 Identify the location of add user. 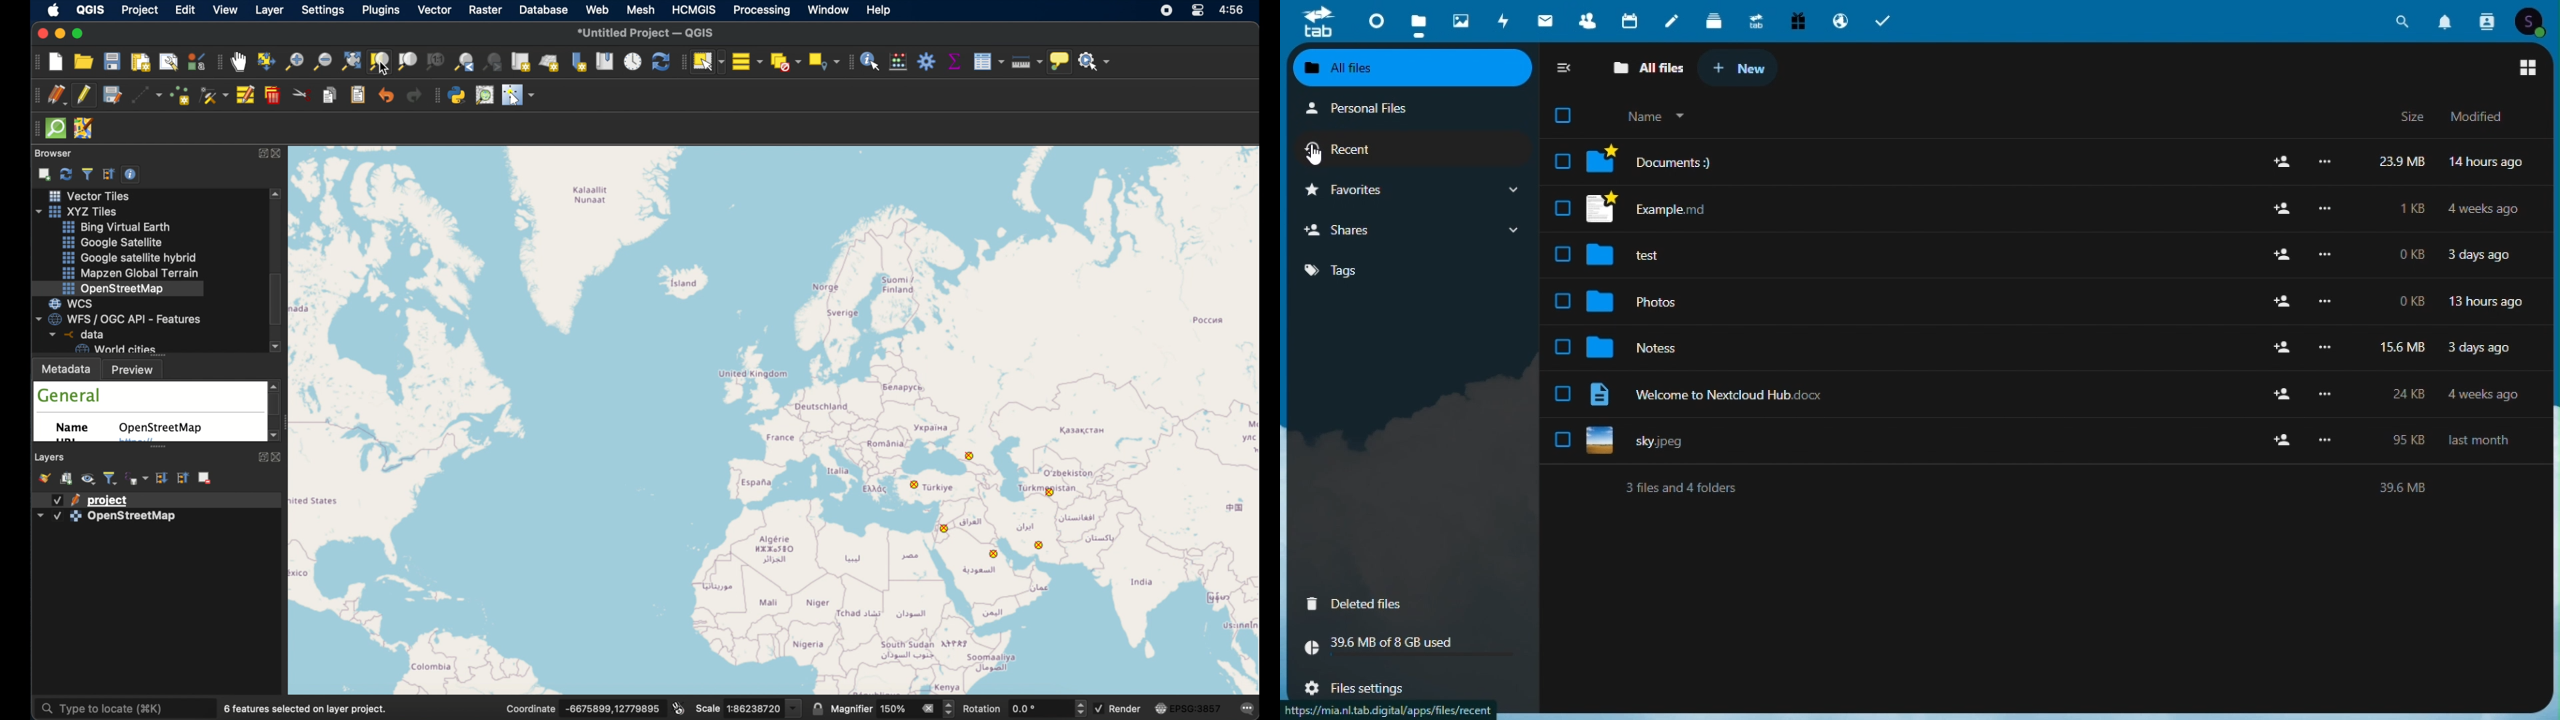
(2277, 209).